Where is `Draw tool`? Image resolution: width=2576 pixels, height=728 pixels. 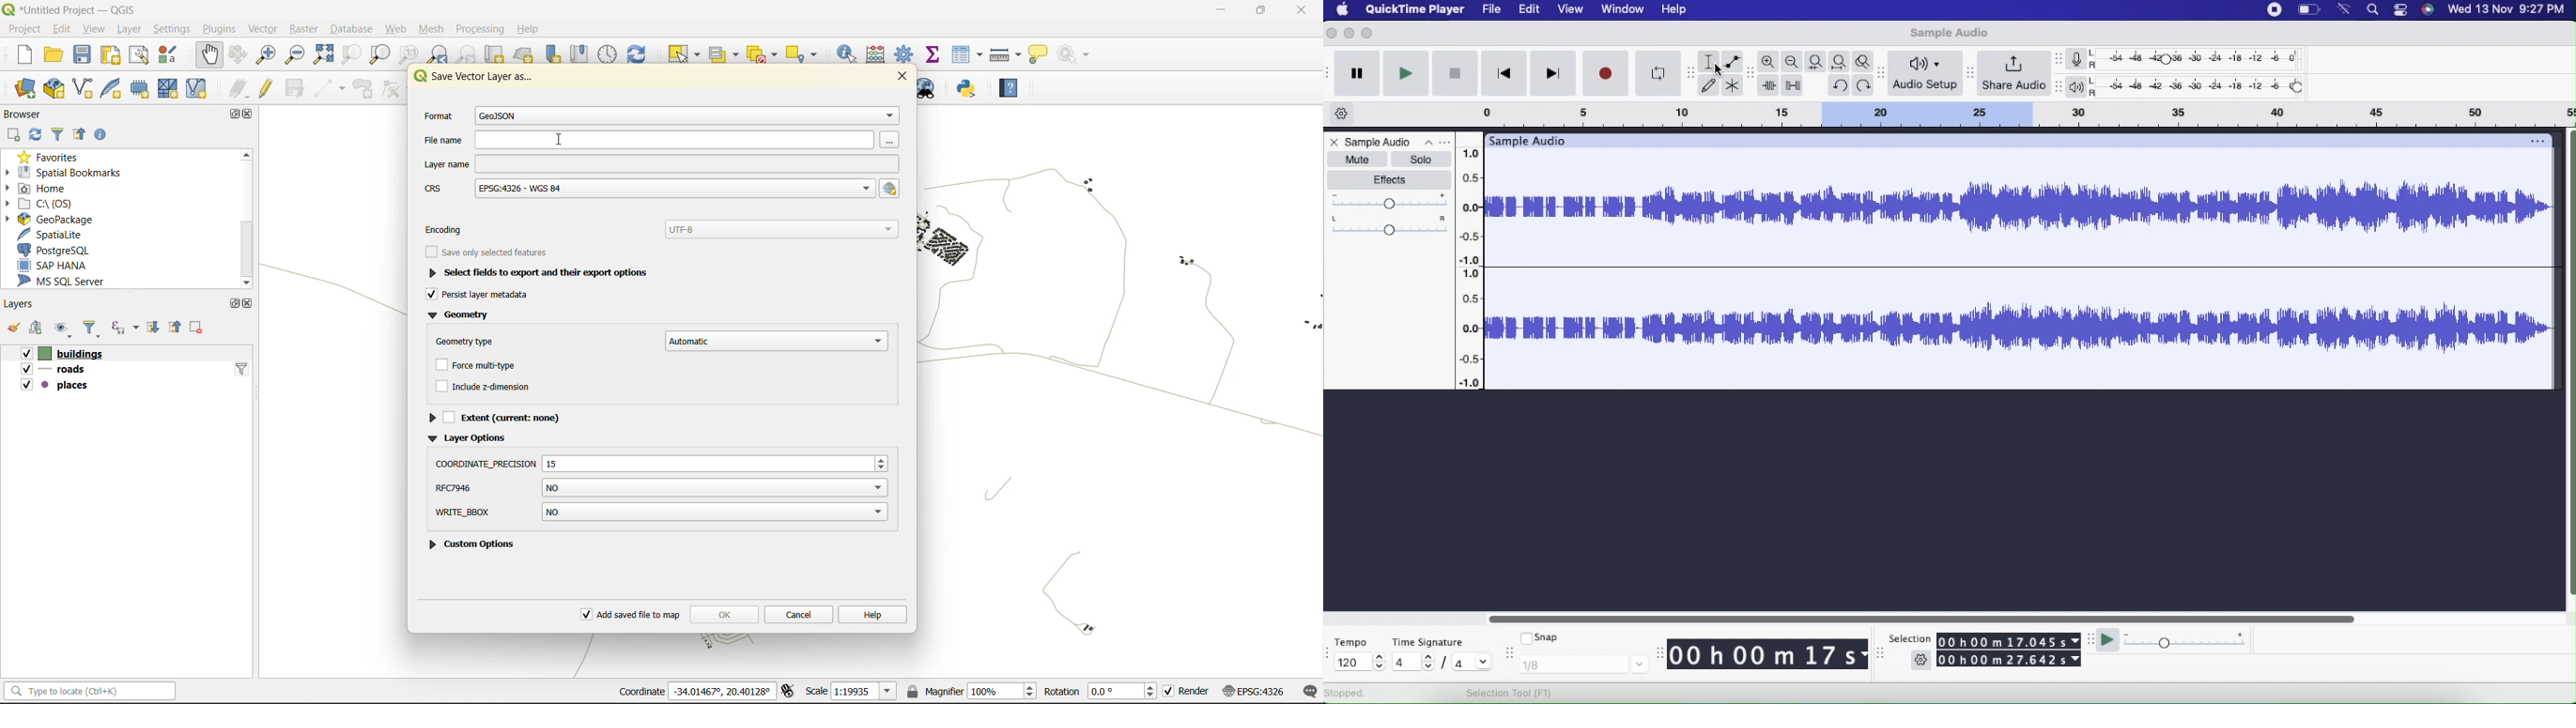
Draw tool is located at coordinates (1708, 84).